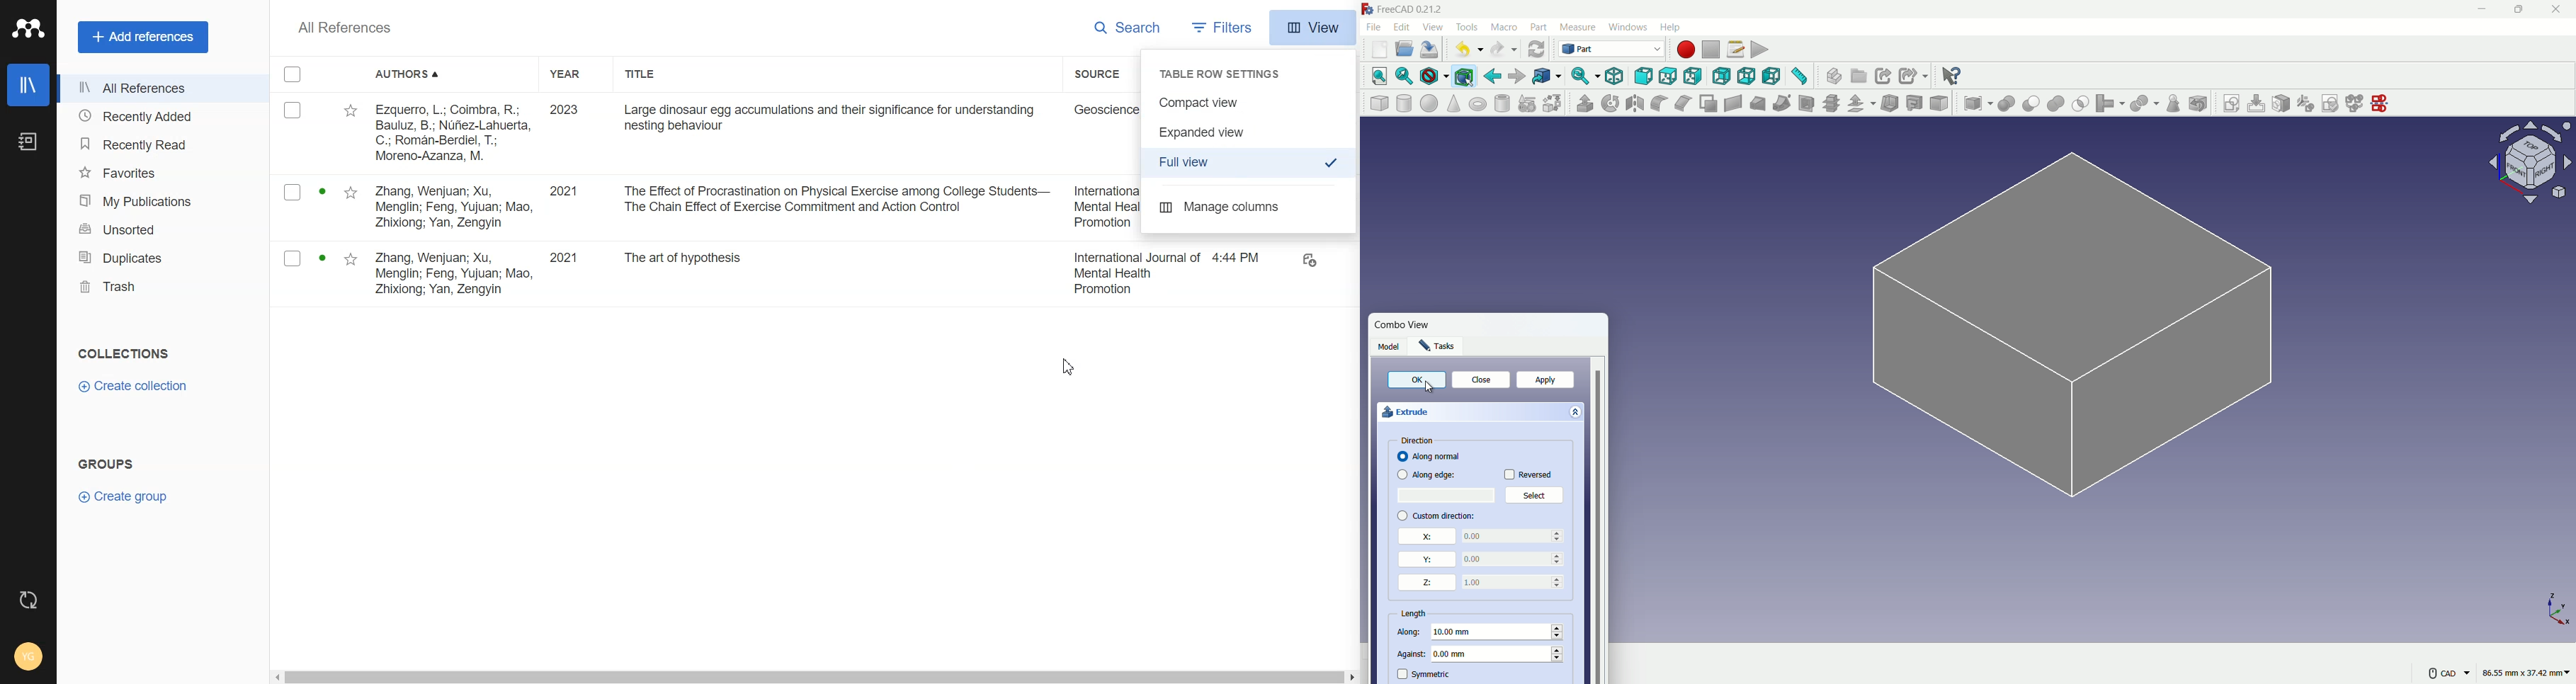  What do you see at coordinates (1400, 474) in the screenshot?
I see `checkbox` at bounding box center [1400, 474].